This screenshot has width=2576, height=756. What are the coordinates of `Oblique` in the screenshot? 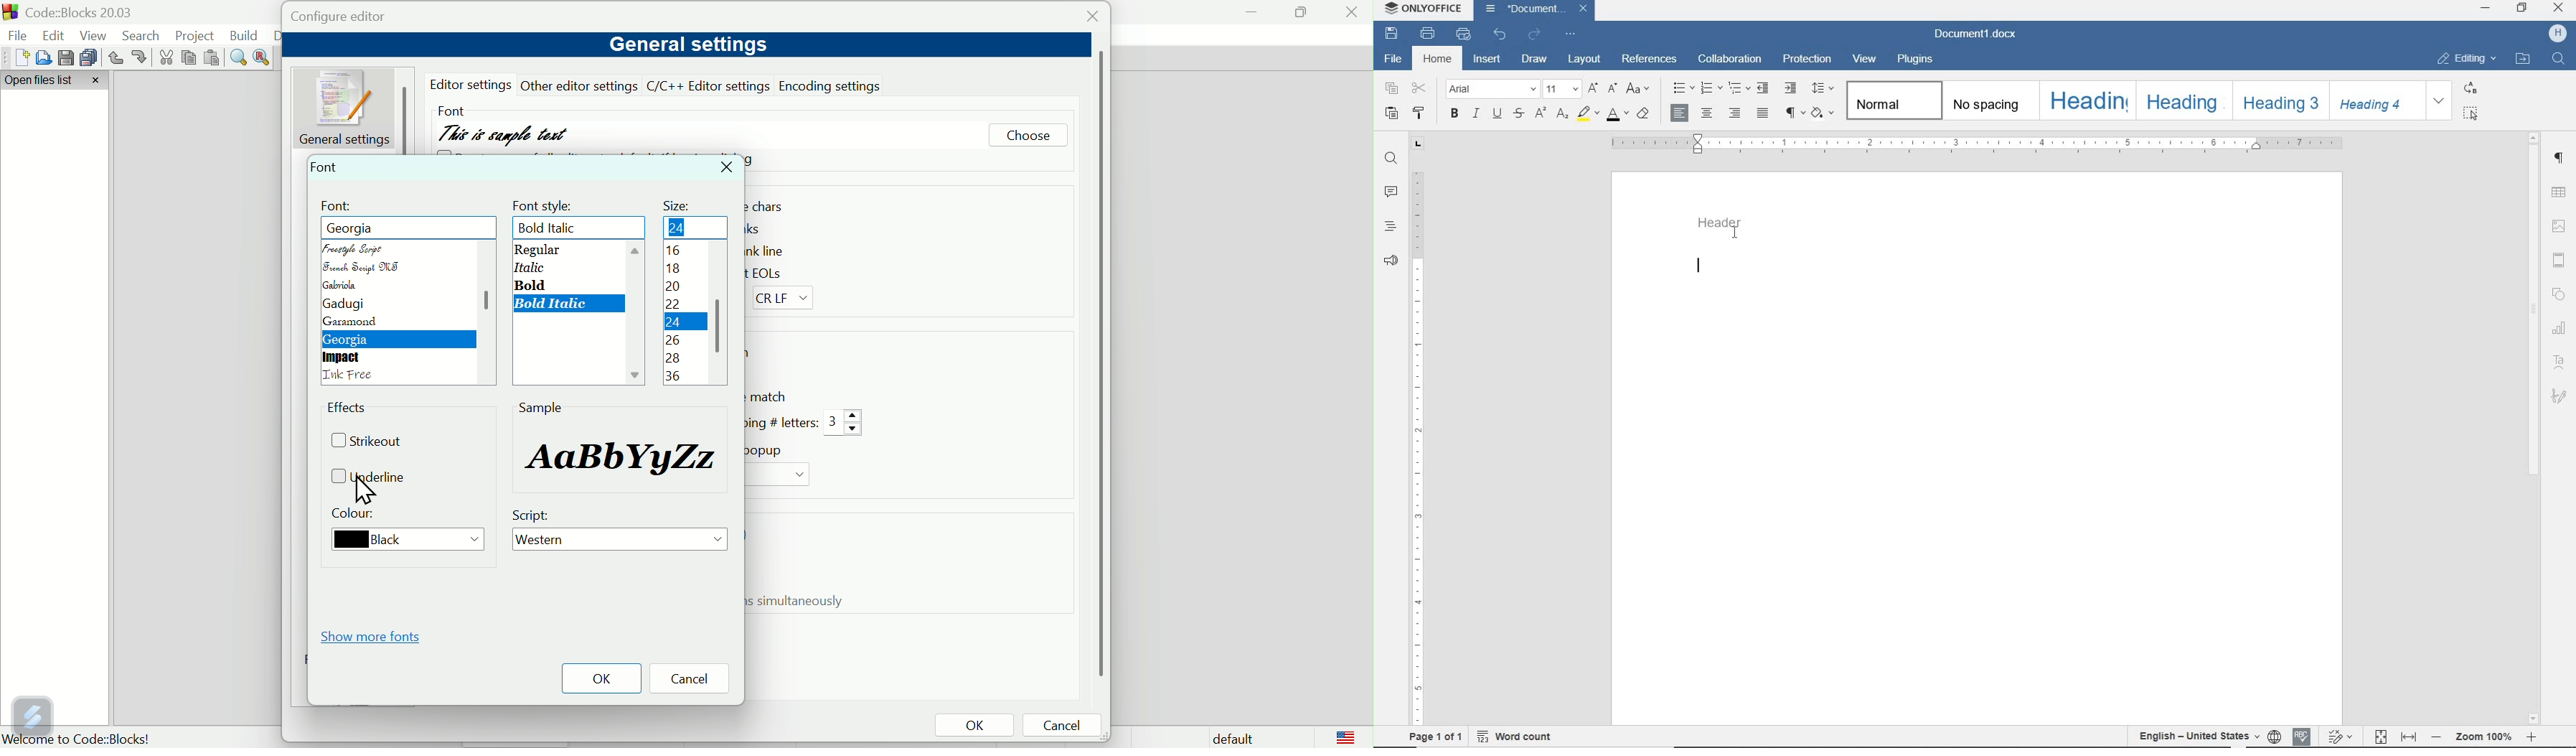 It's located at (528, 267).